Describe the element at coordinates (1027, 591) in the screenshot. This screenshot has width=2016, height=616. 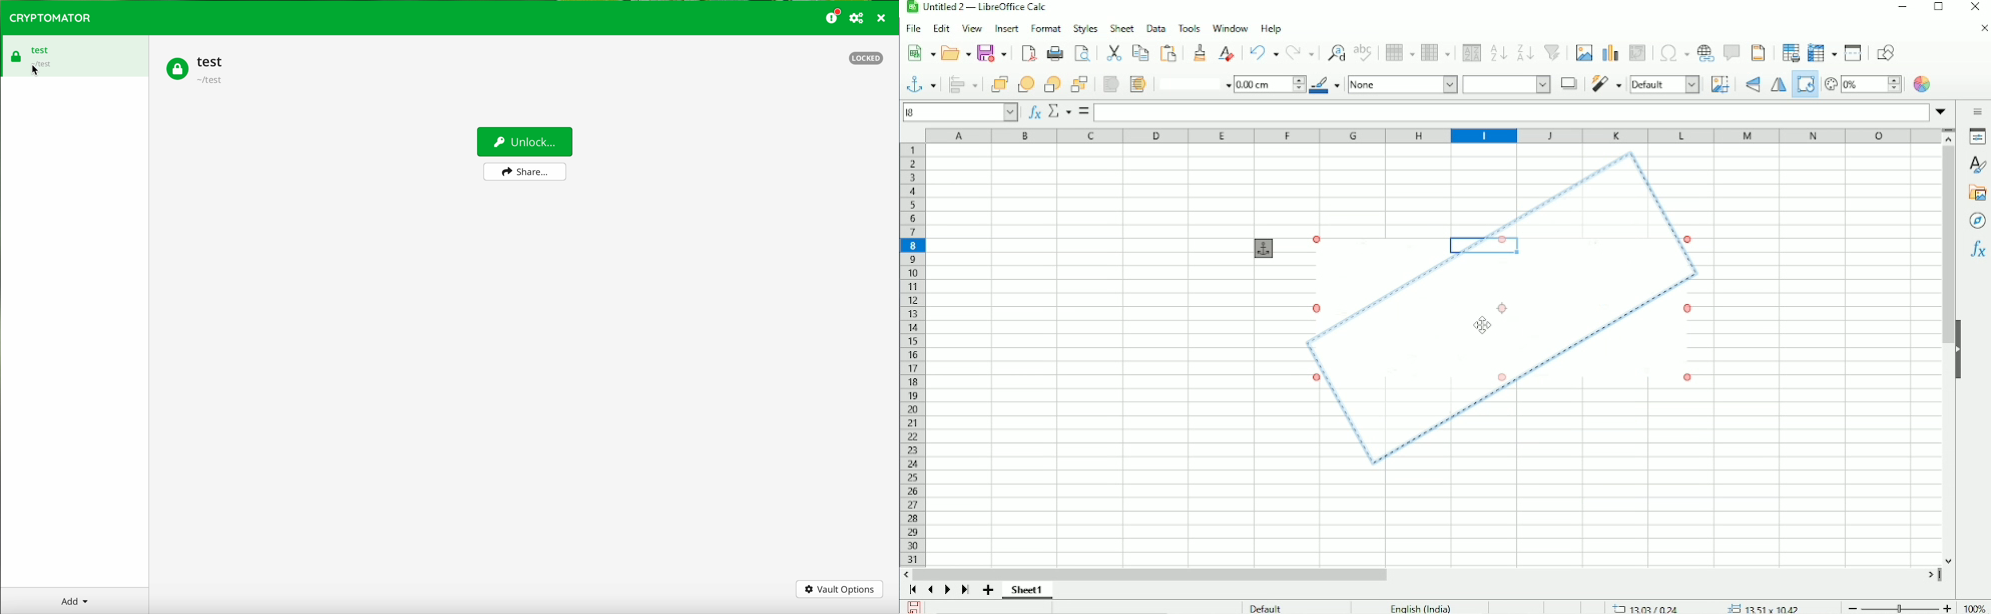
I see `Sheet 1` at that location.